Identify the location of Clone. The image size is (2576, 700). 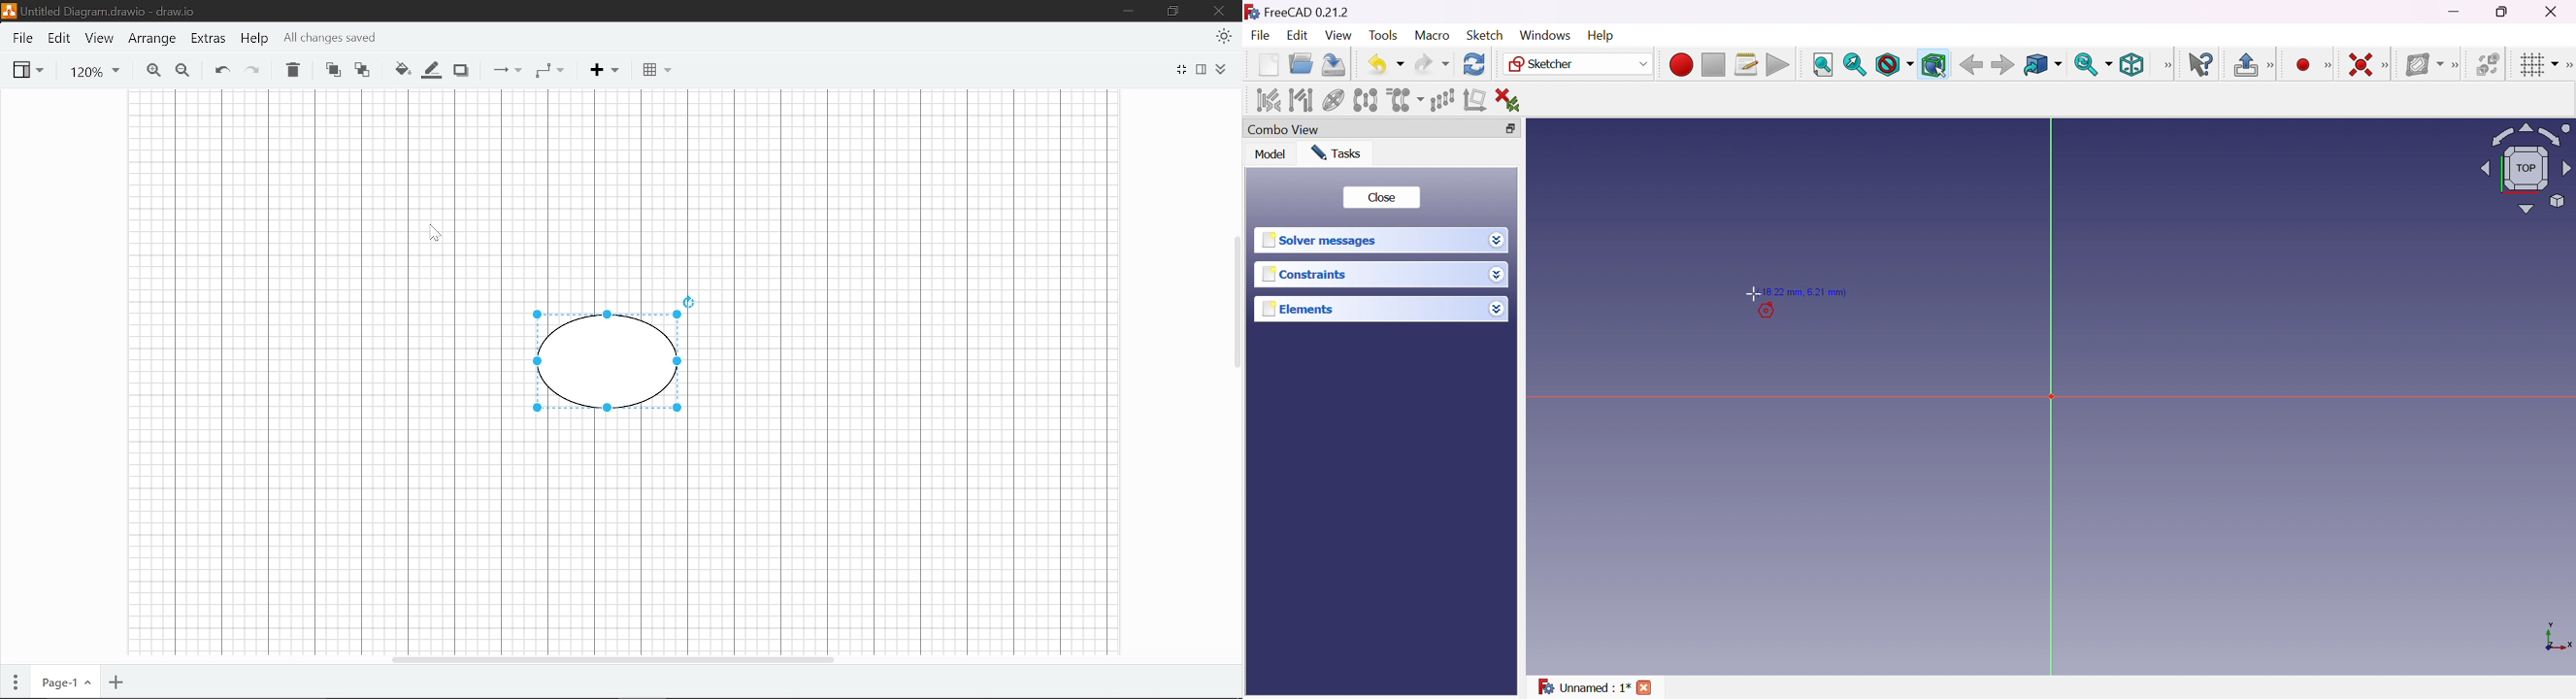
(1404, 99).